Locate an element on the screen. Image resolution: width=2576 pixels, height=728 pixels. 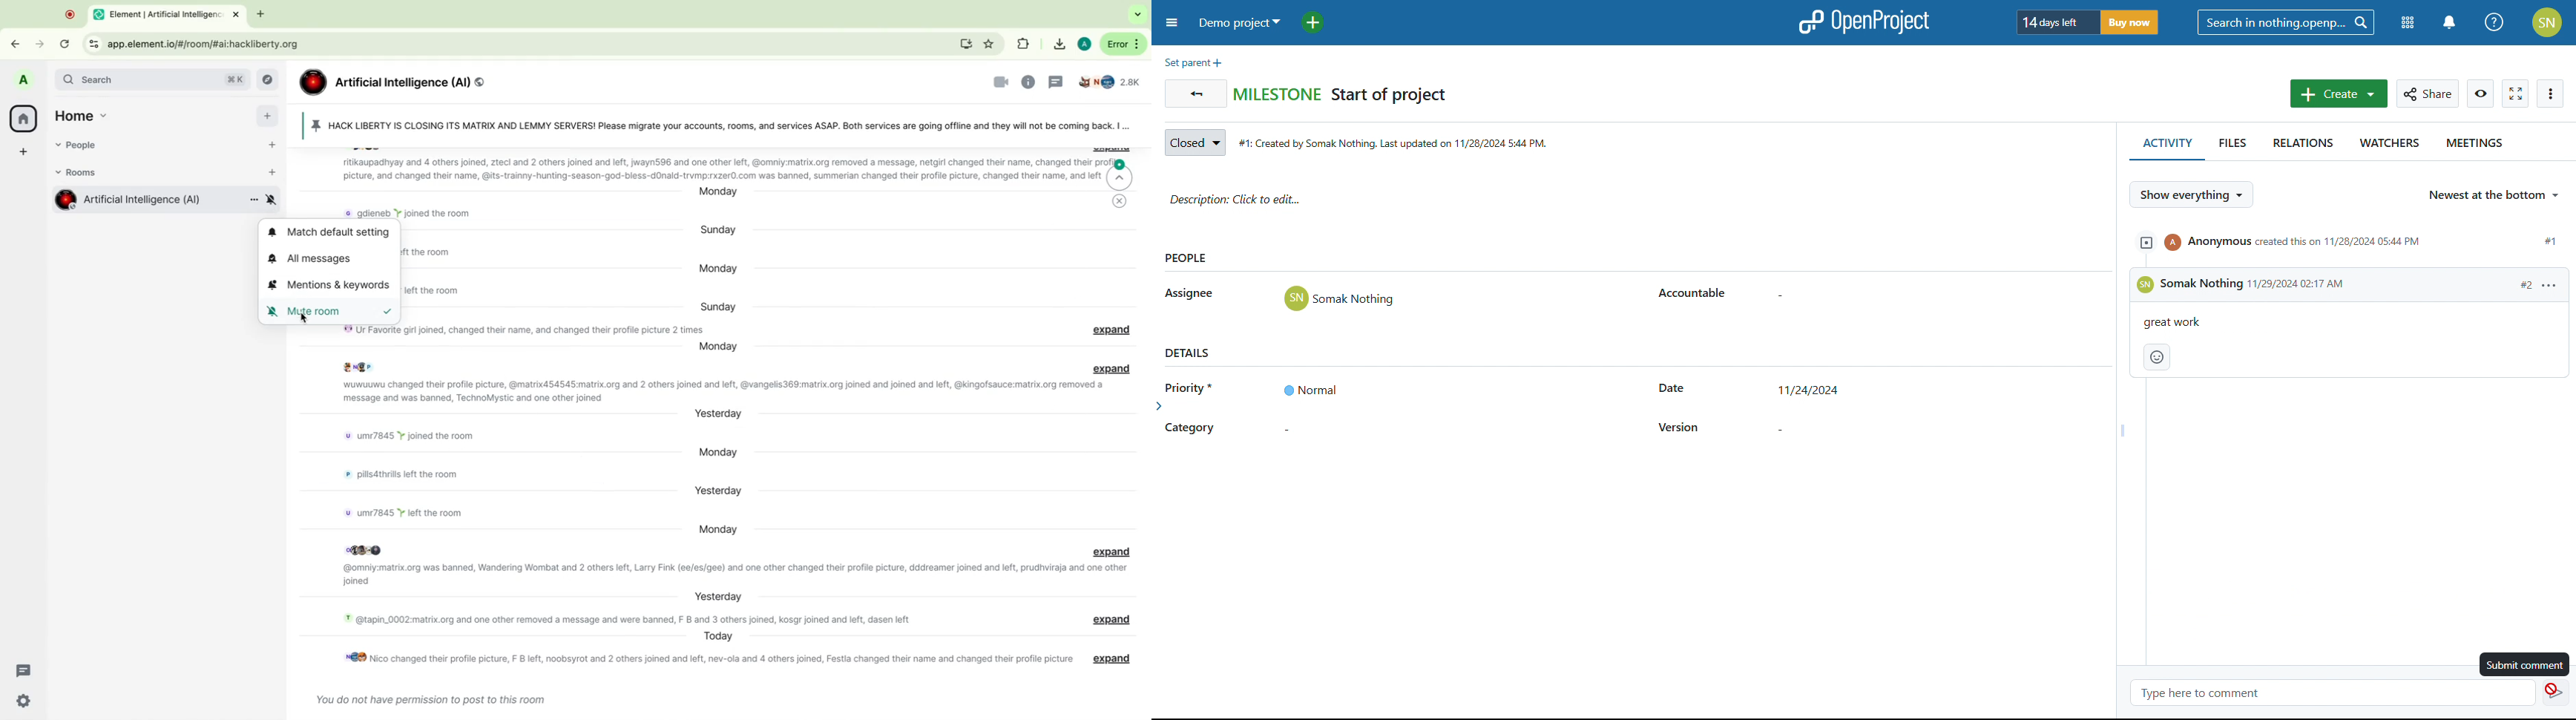
mentions & keywords is located at coordinates (332, 285).